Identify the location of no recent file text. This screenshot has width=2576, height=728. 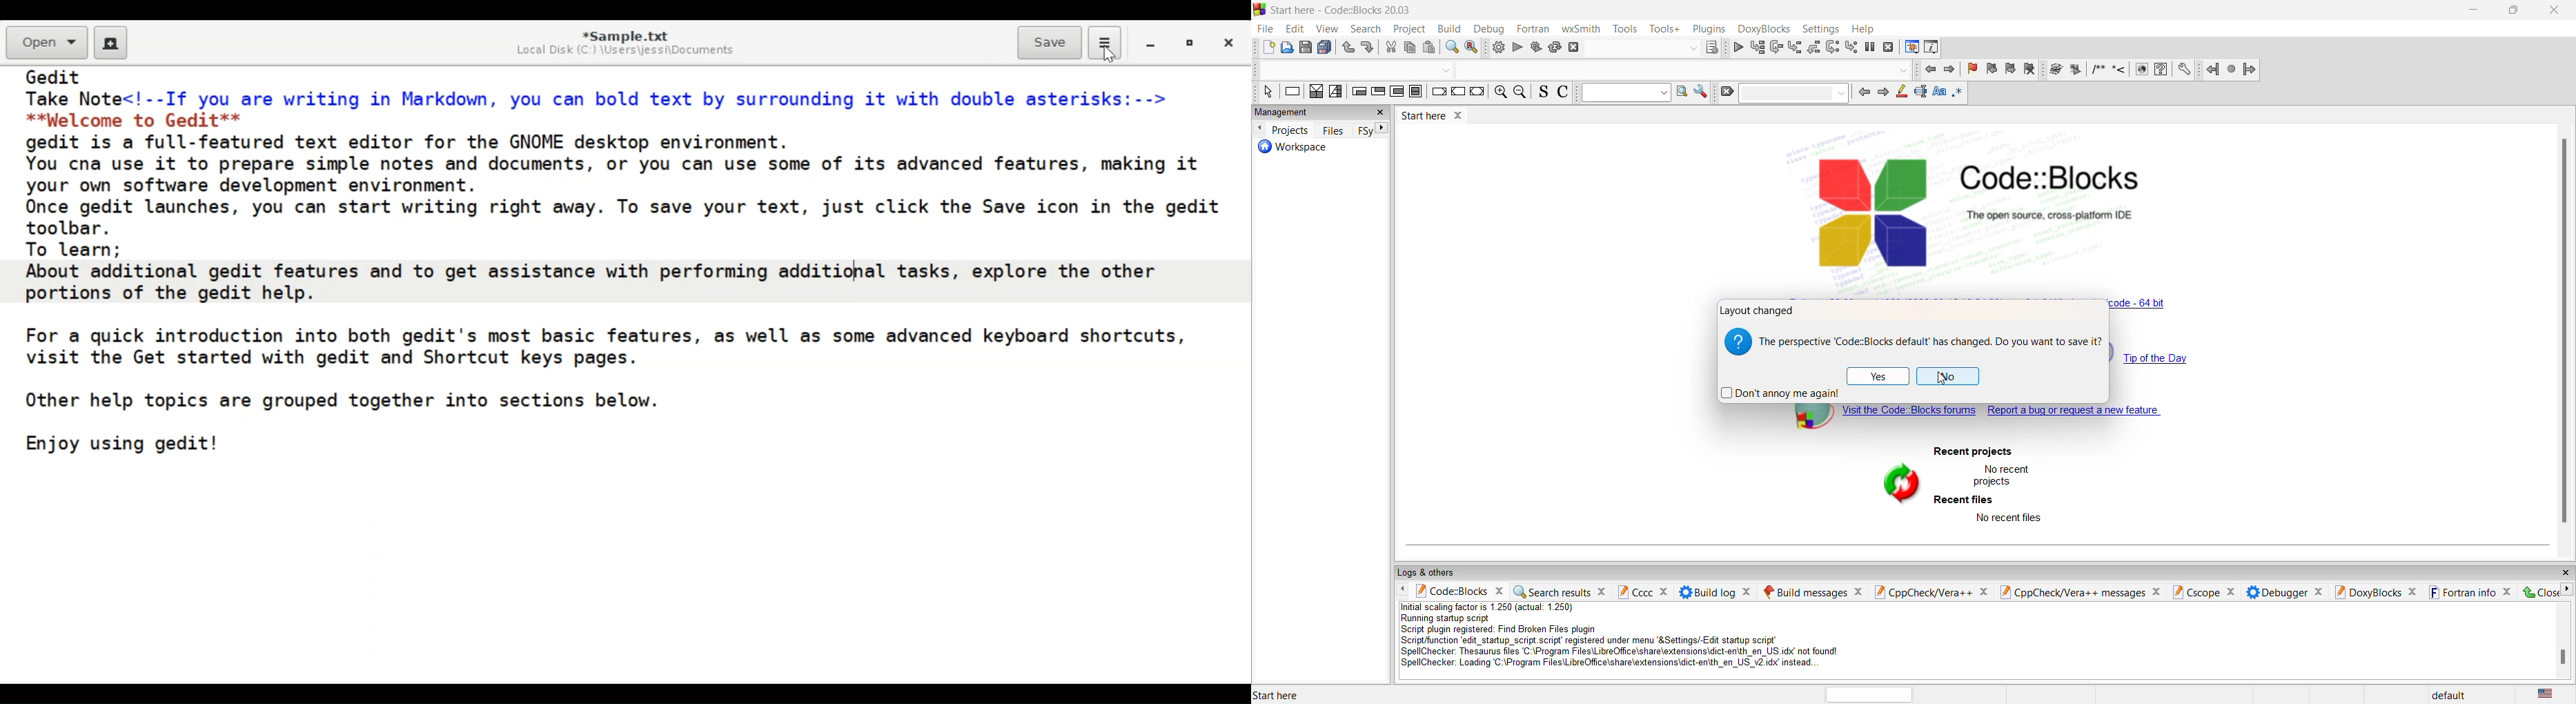
(2009, 519).